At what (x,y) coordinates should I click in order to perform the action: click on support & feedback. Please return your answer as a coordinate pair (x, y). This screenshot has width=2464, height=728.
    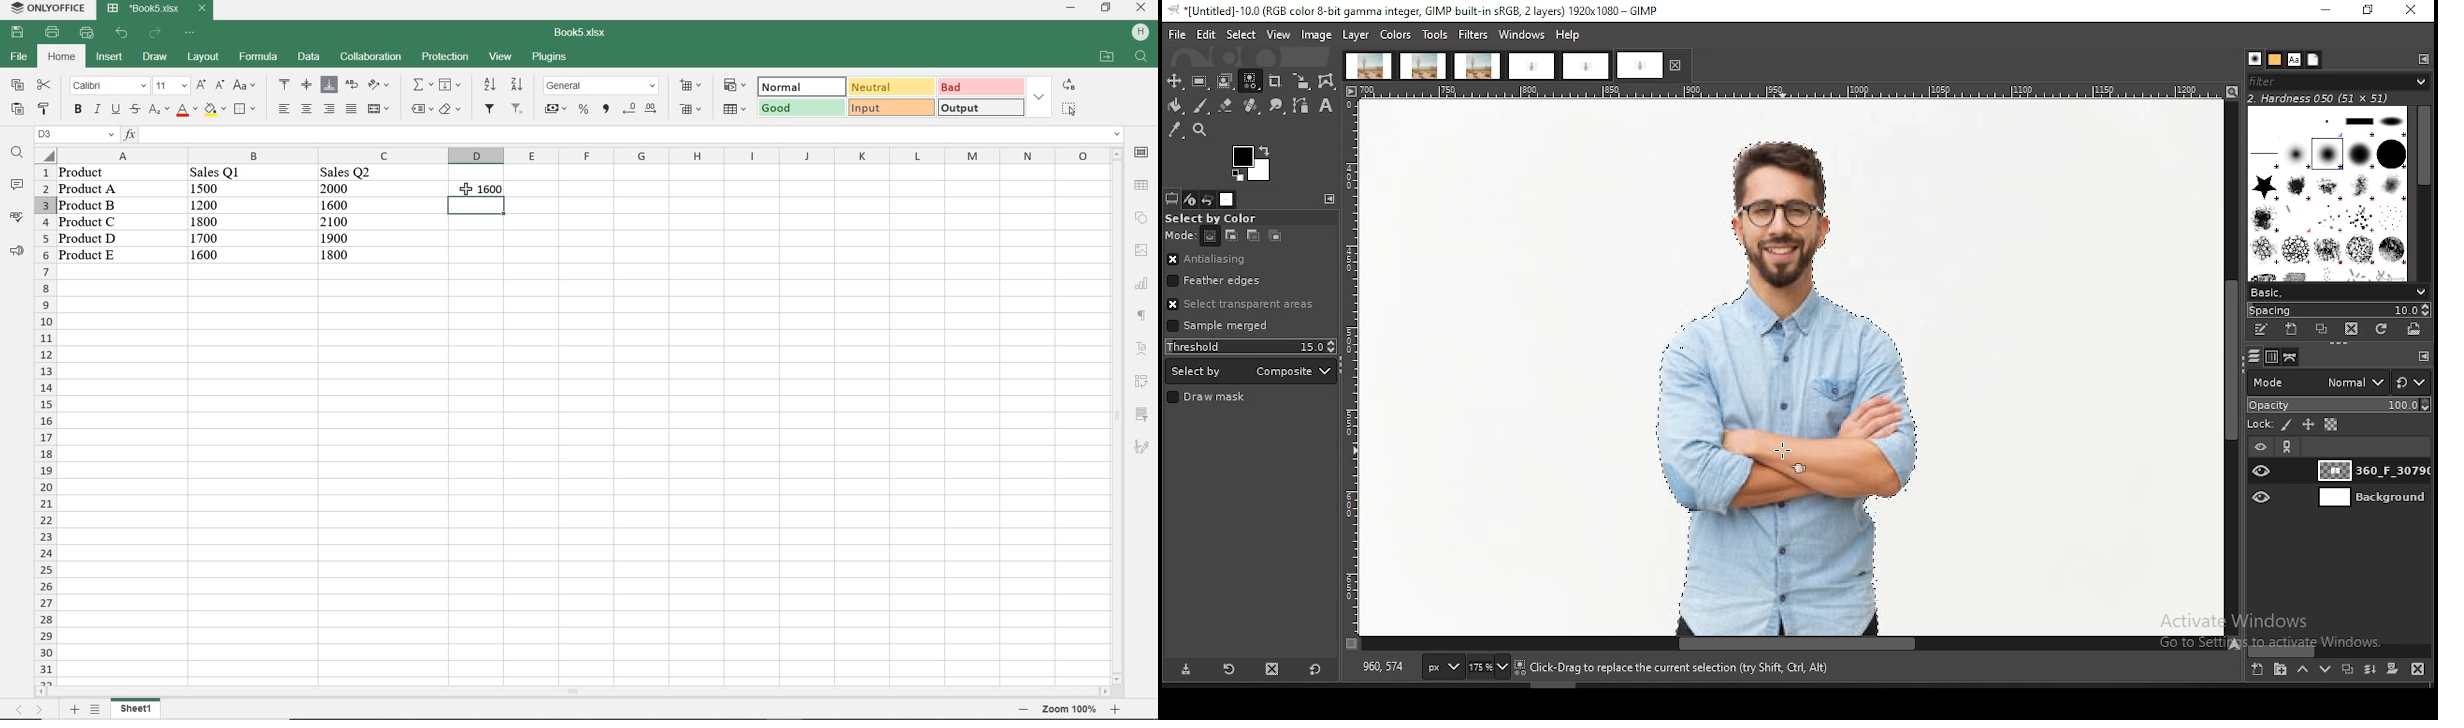
    Looking at the image, I should click on (14, 250).